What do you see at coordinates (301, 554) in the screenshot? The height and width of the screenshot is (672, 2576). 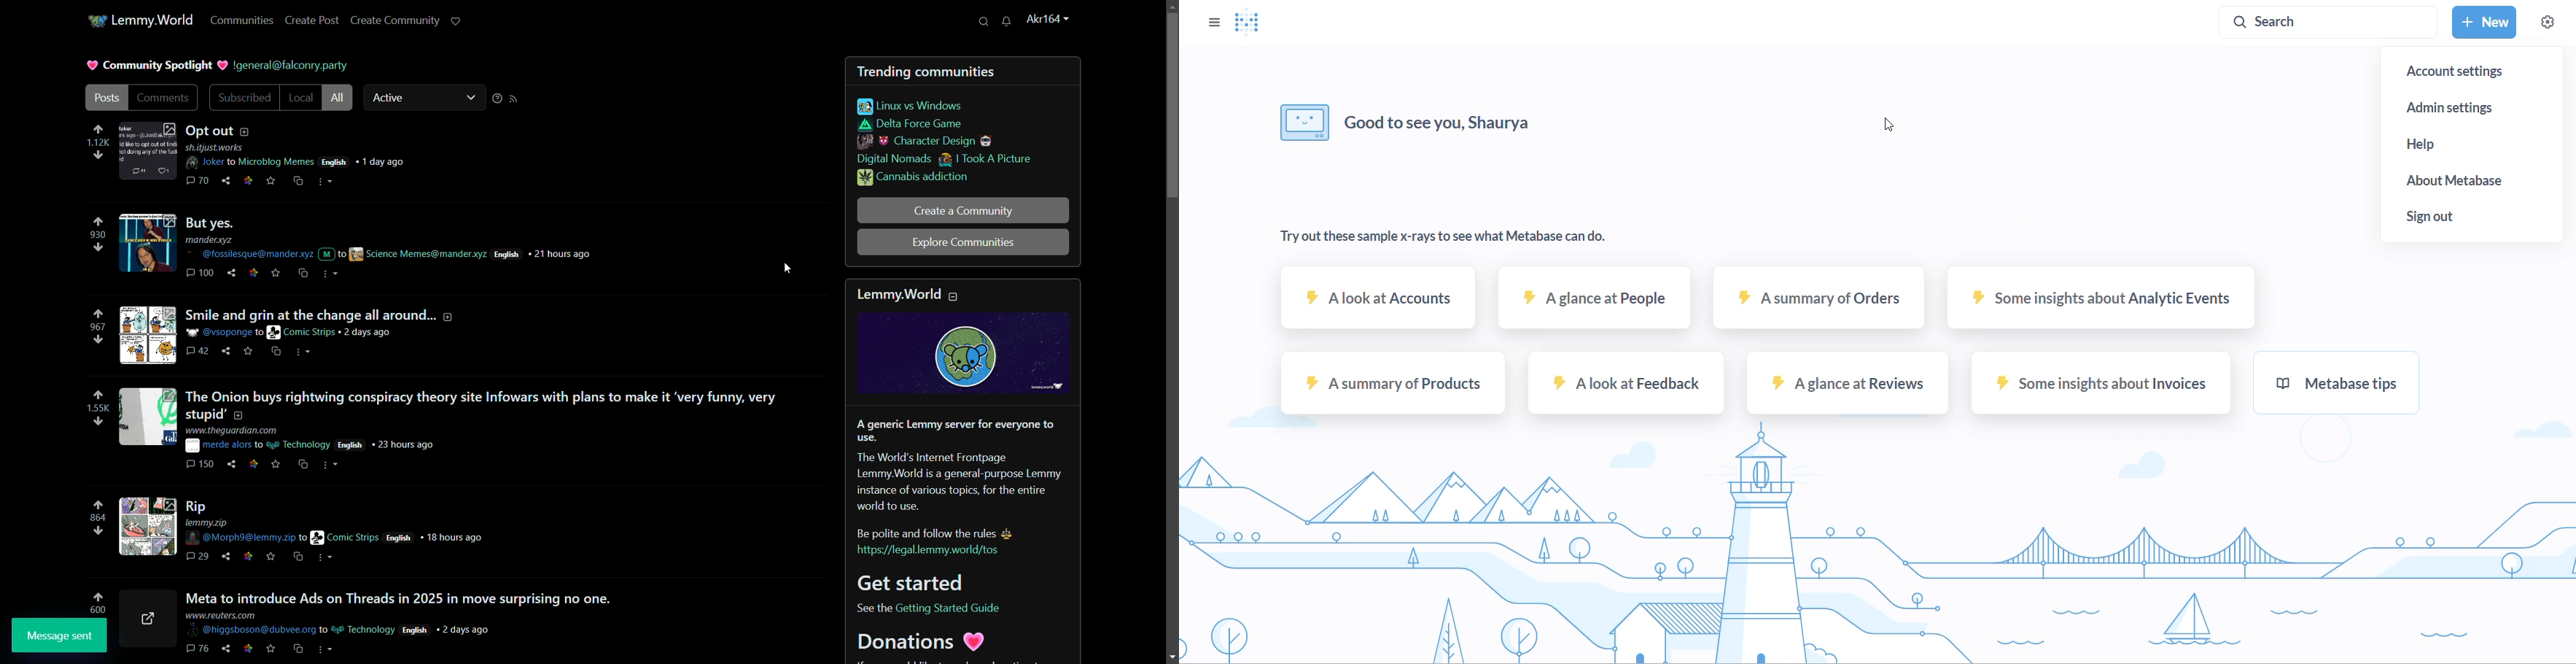 I see `cs` at bounding box center [301, 554].